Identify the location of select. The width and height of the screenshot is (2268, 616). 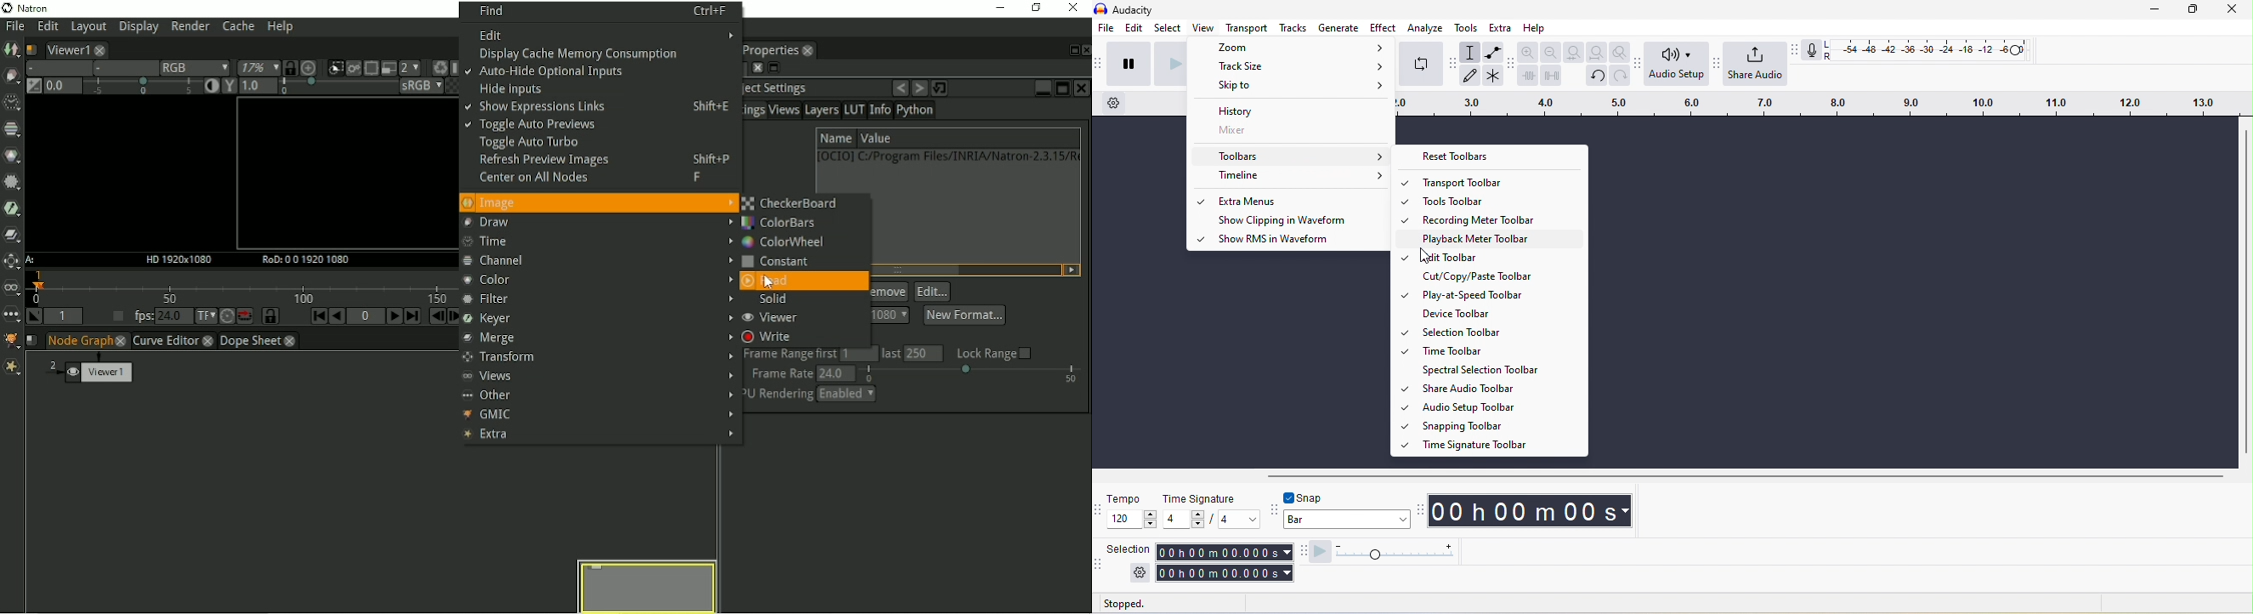
(1168, 27).